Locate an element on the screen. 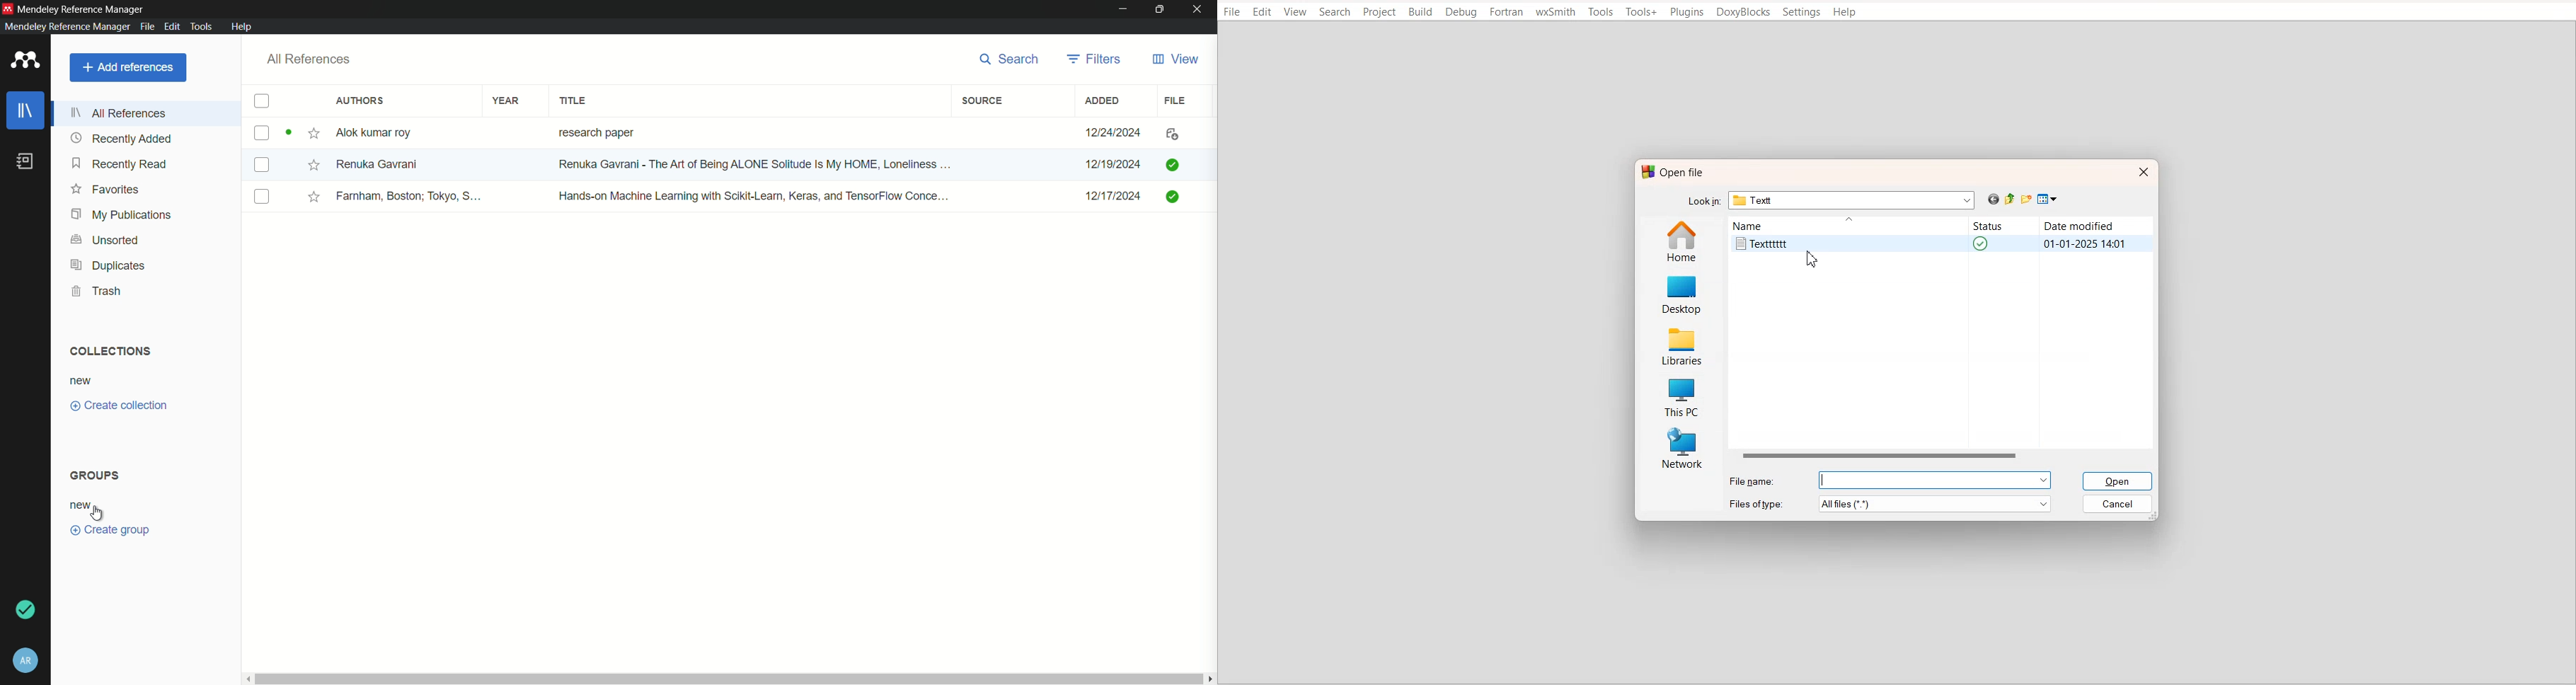  Fortran is located at coordinates (1507, 11).